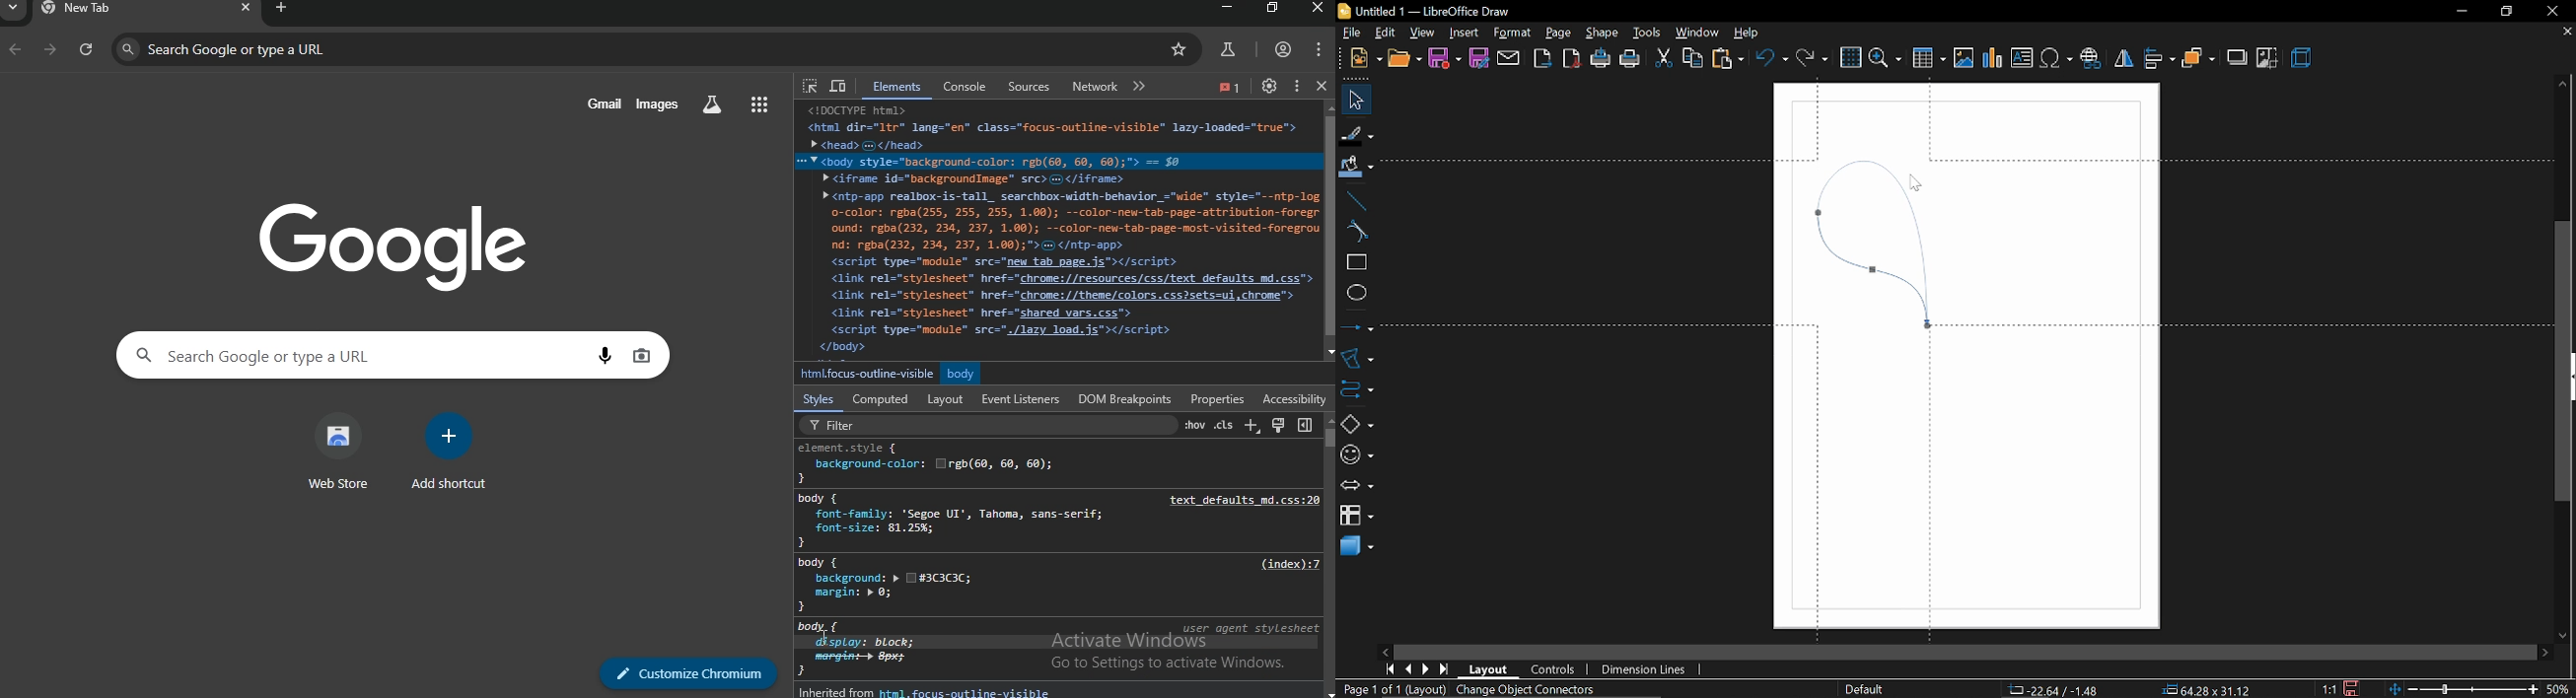 The height and width of the screenshot is (700, 2576). Describe the element at coordinates (1355, 452) in the screenshot. I see `symbol shapes` at that location.